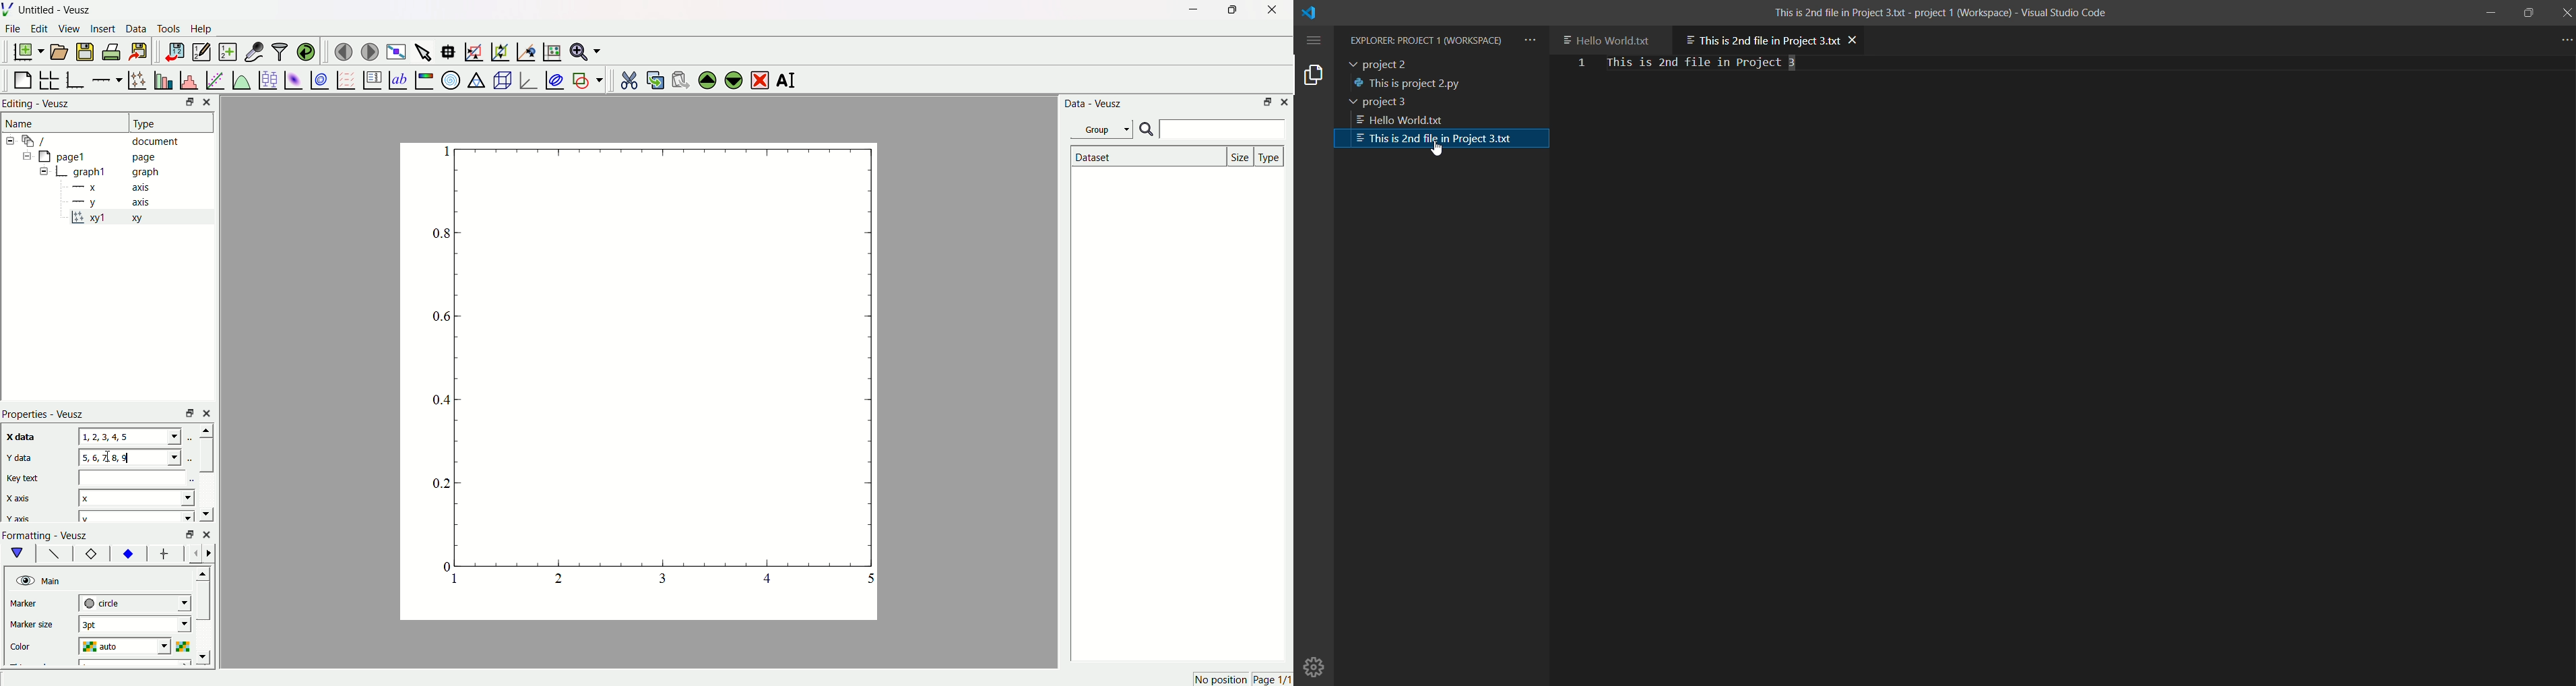  I want to click on views and more actions, so click(1530, 40).